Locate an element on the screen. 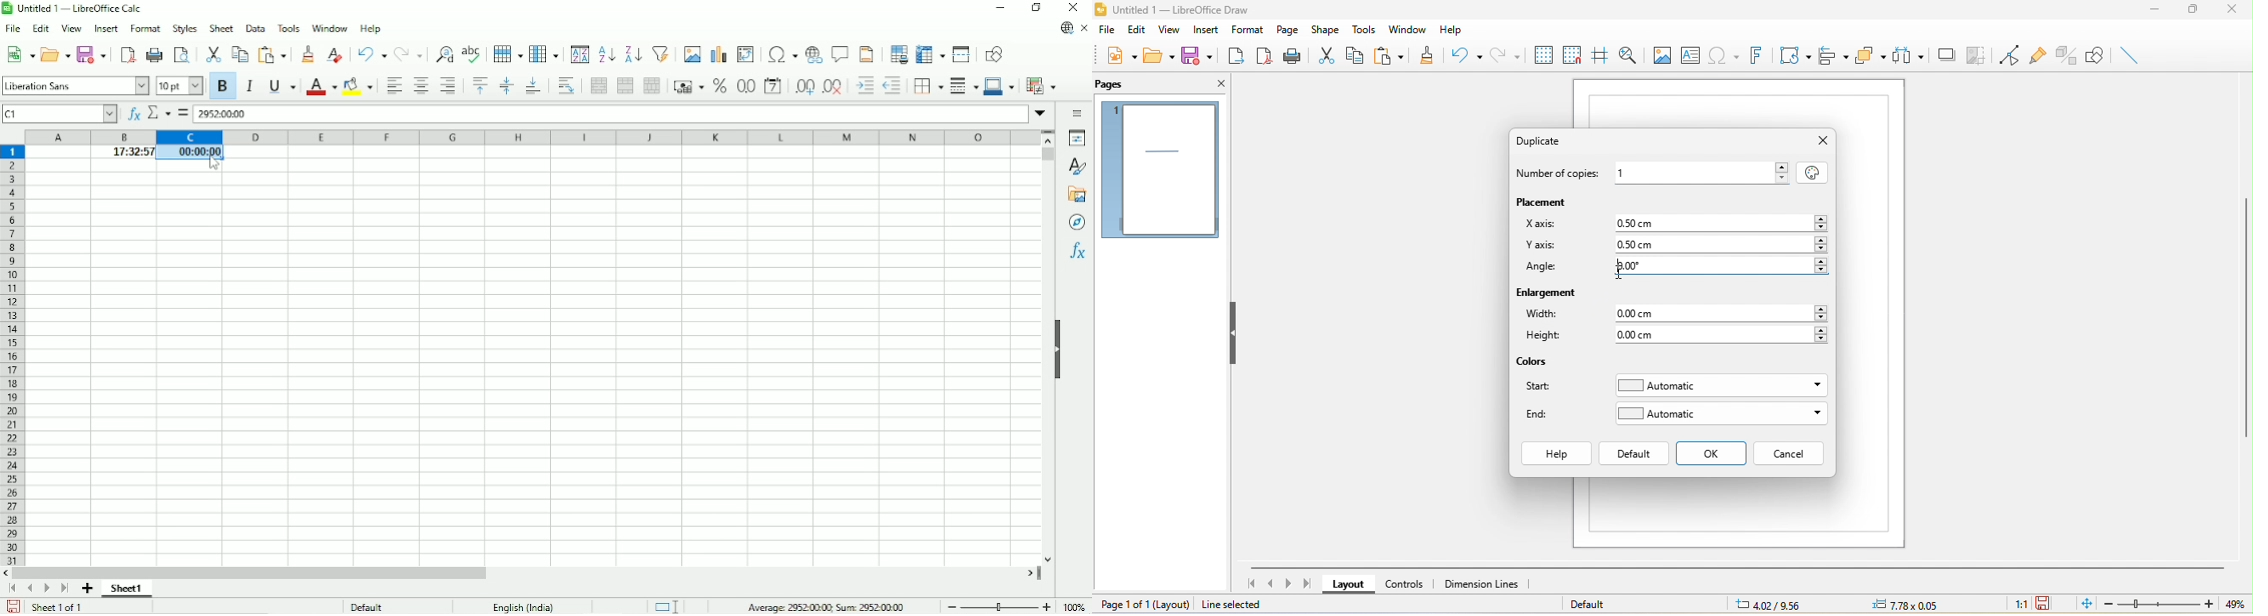 The height and width of the screenshot is (616, 2268). Align right is located at coordinates (449, 86).